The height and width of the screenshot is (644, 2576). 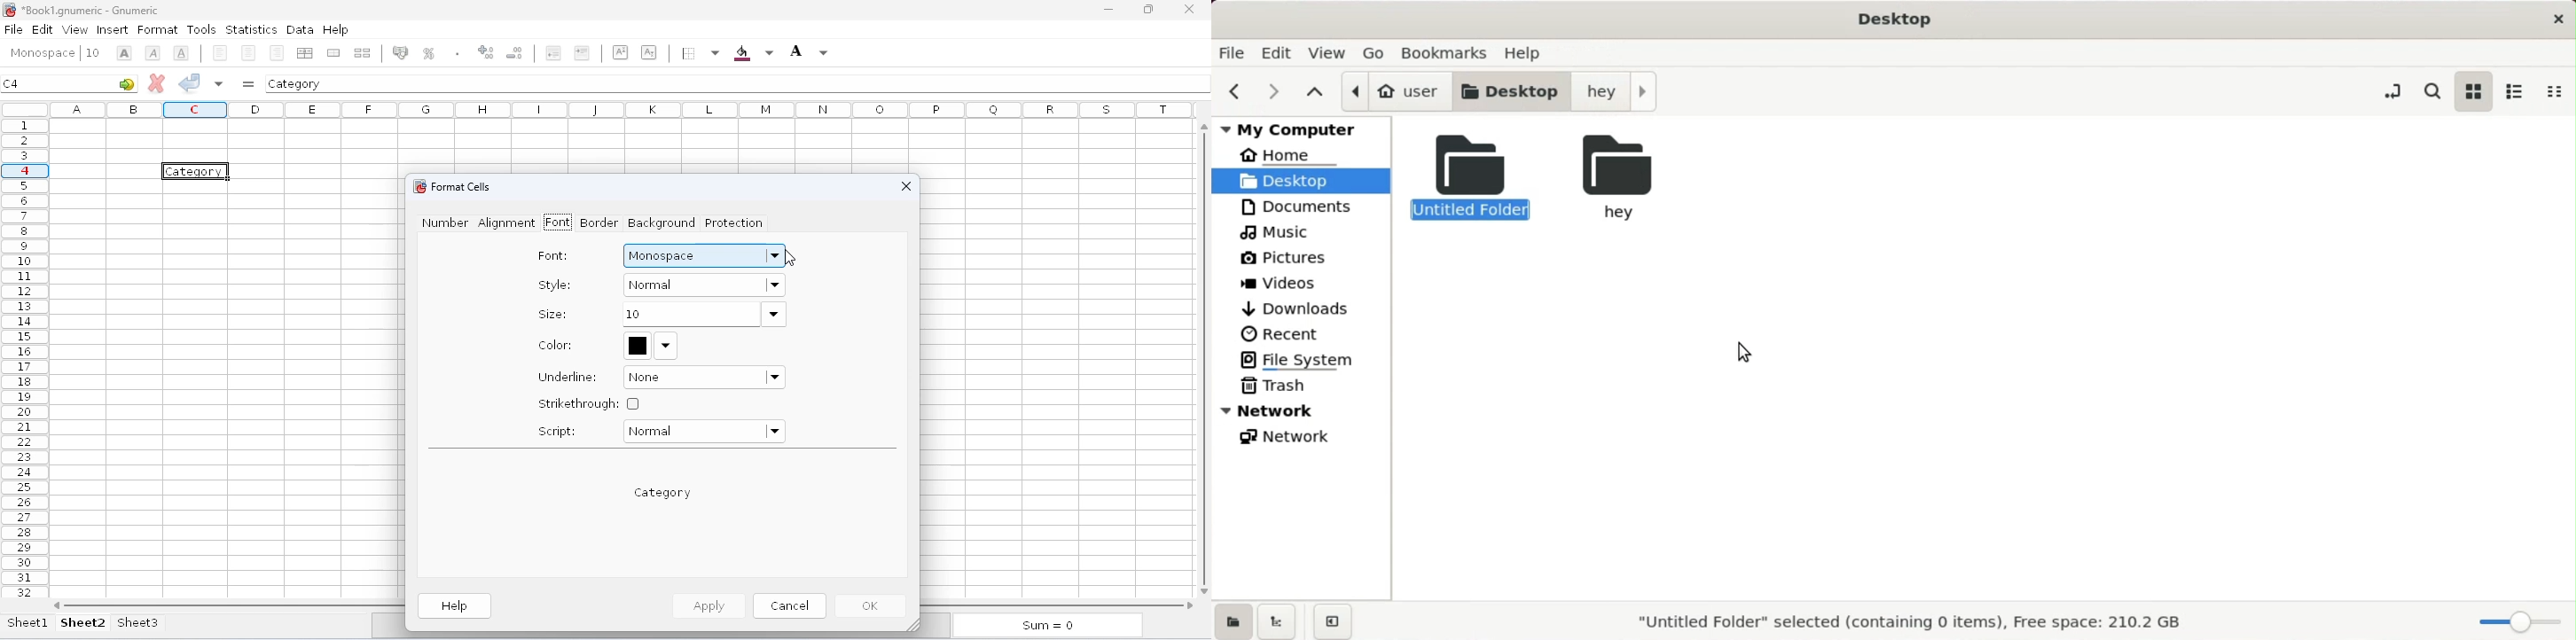 I want to click on format, so click(x=158, y=30).